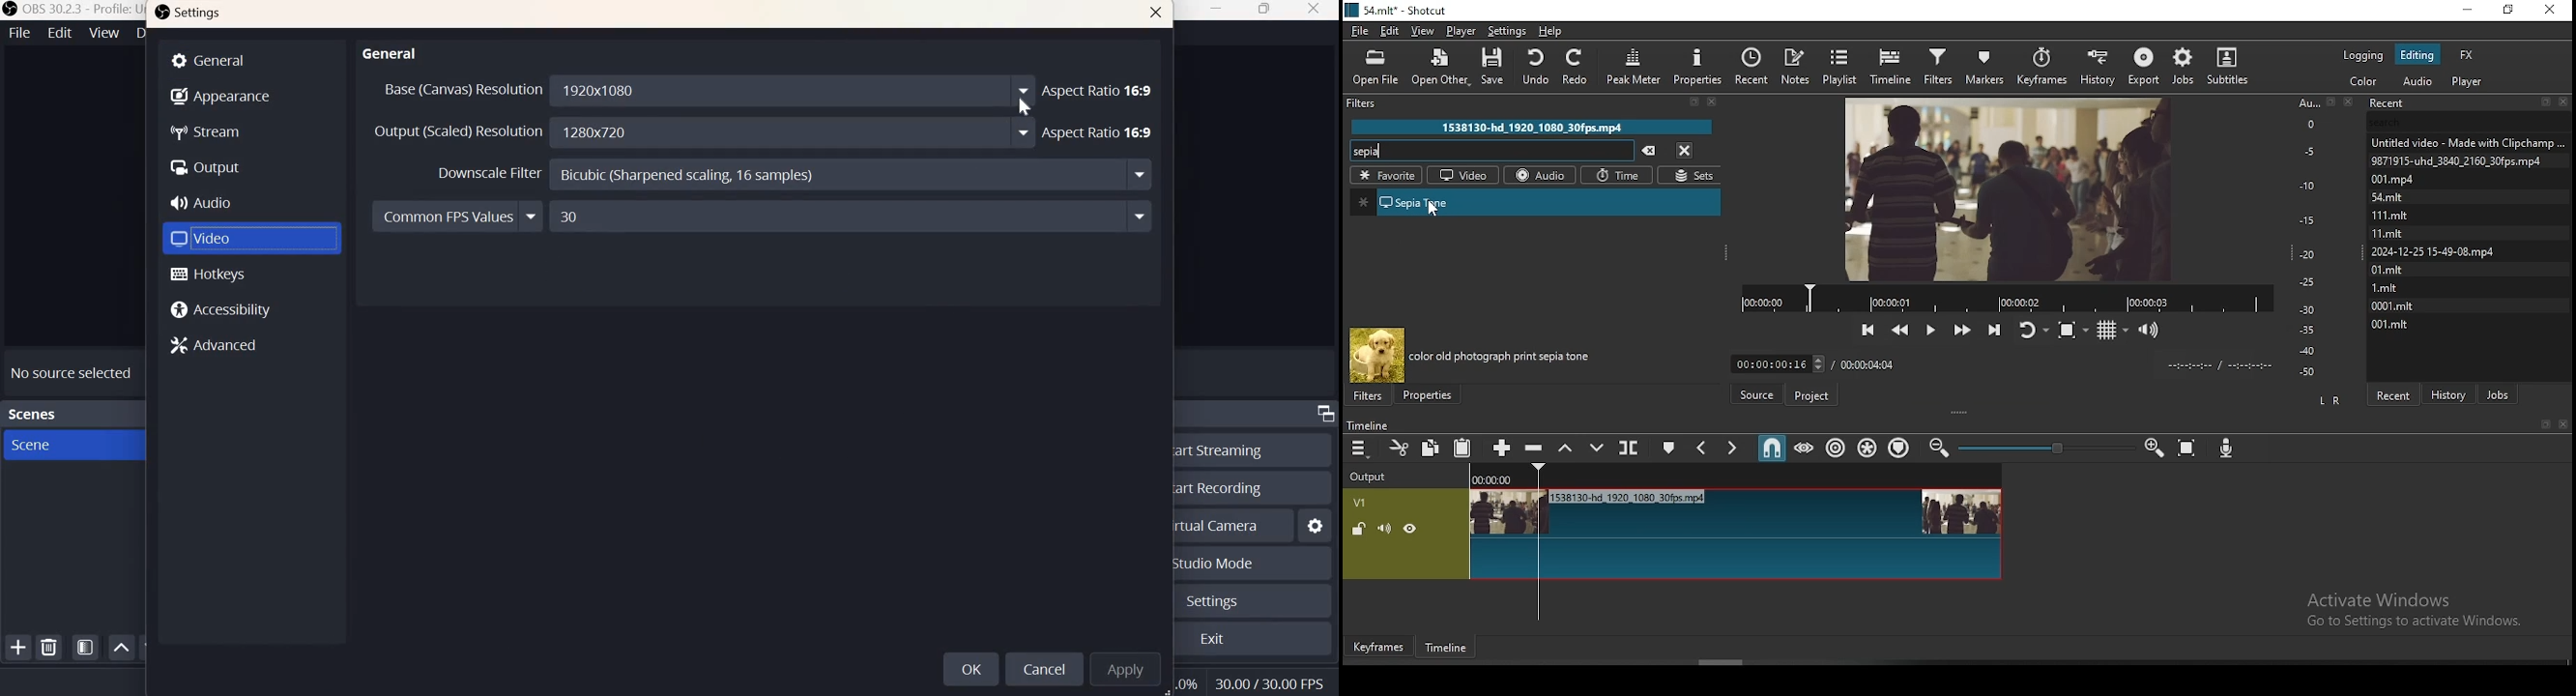  I want to click on playlist, so click(1842, 65).